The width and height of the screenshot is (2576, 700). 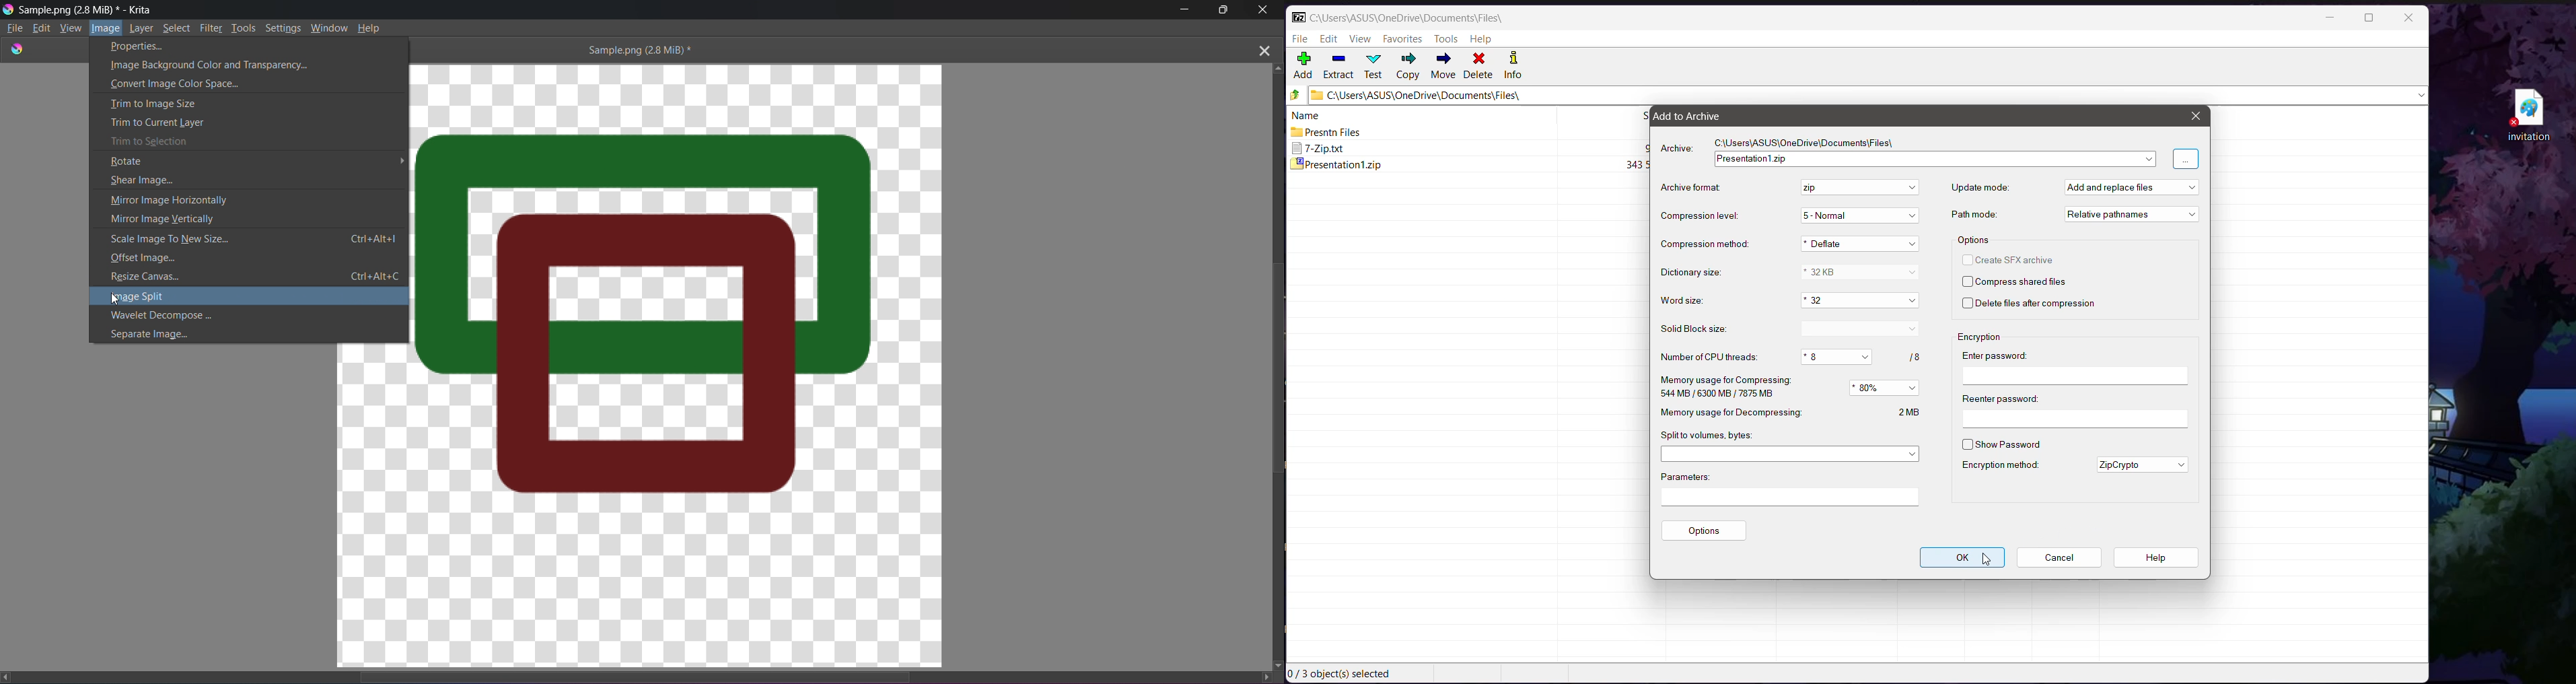 What do you see at coordinates (1344, 674) in the screenshot?
I see `Current Selection` at bounding box center [1344, 674].